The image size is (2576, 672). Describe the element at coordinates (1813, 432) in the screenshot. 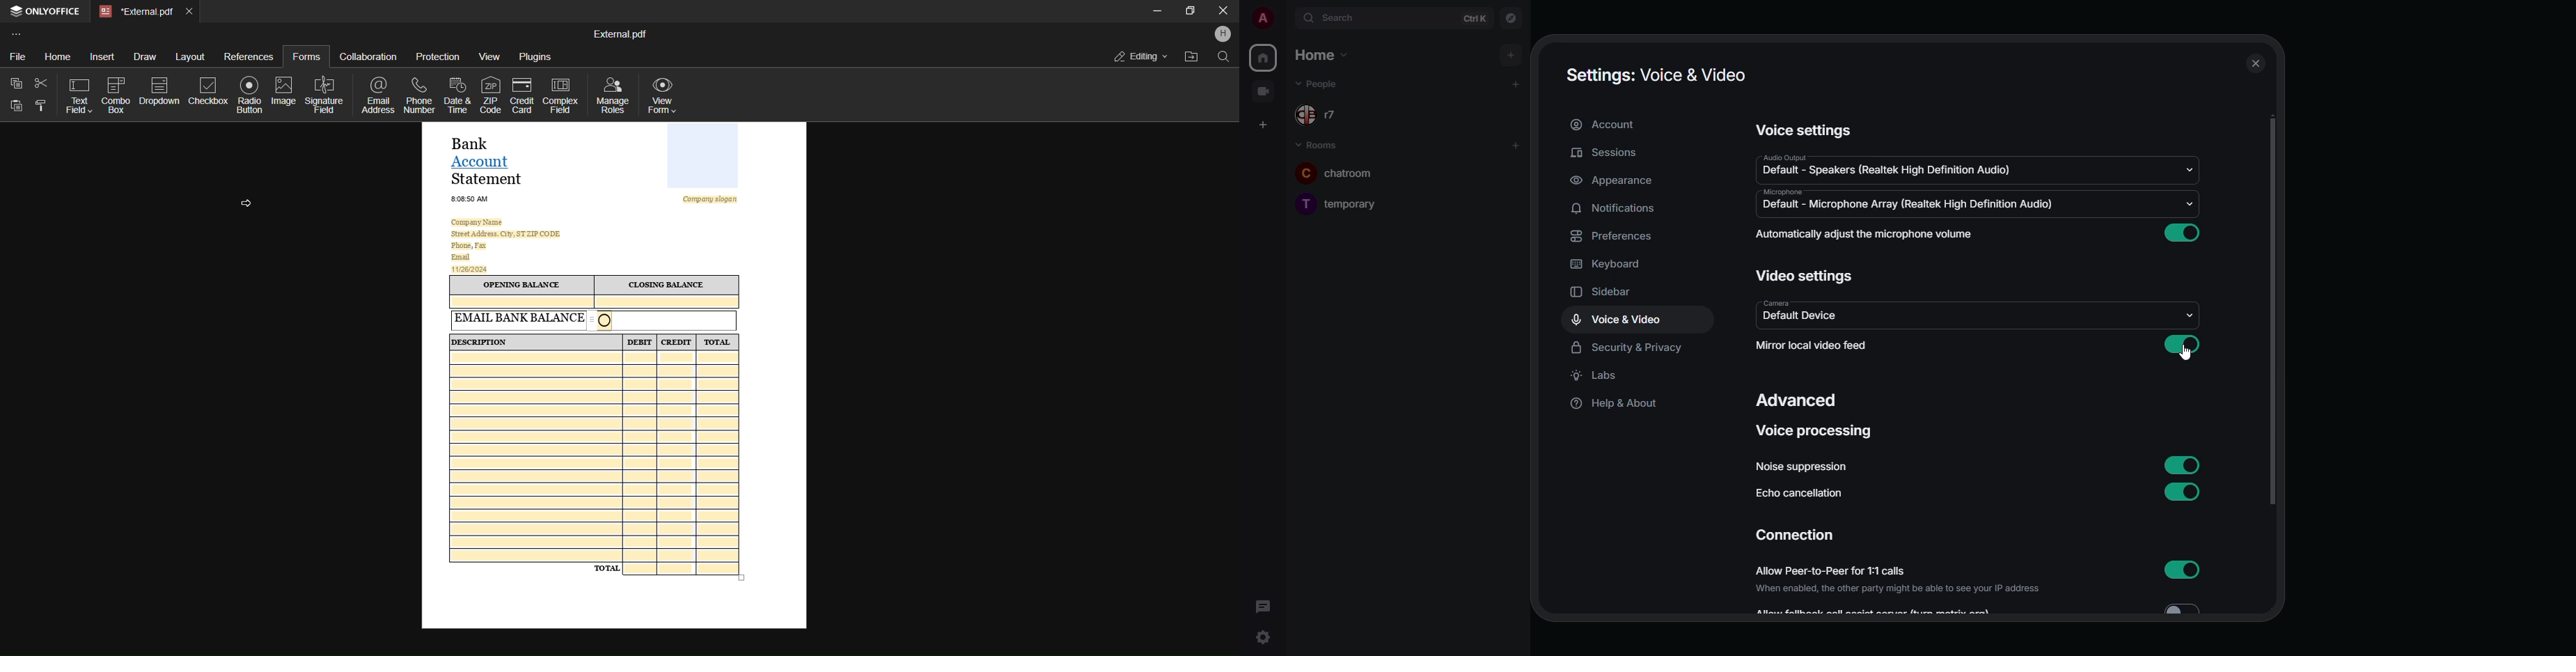

I see `voice processing` at that location.